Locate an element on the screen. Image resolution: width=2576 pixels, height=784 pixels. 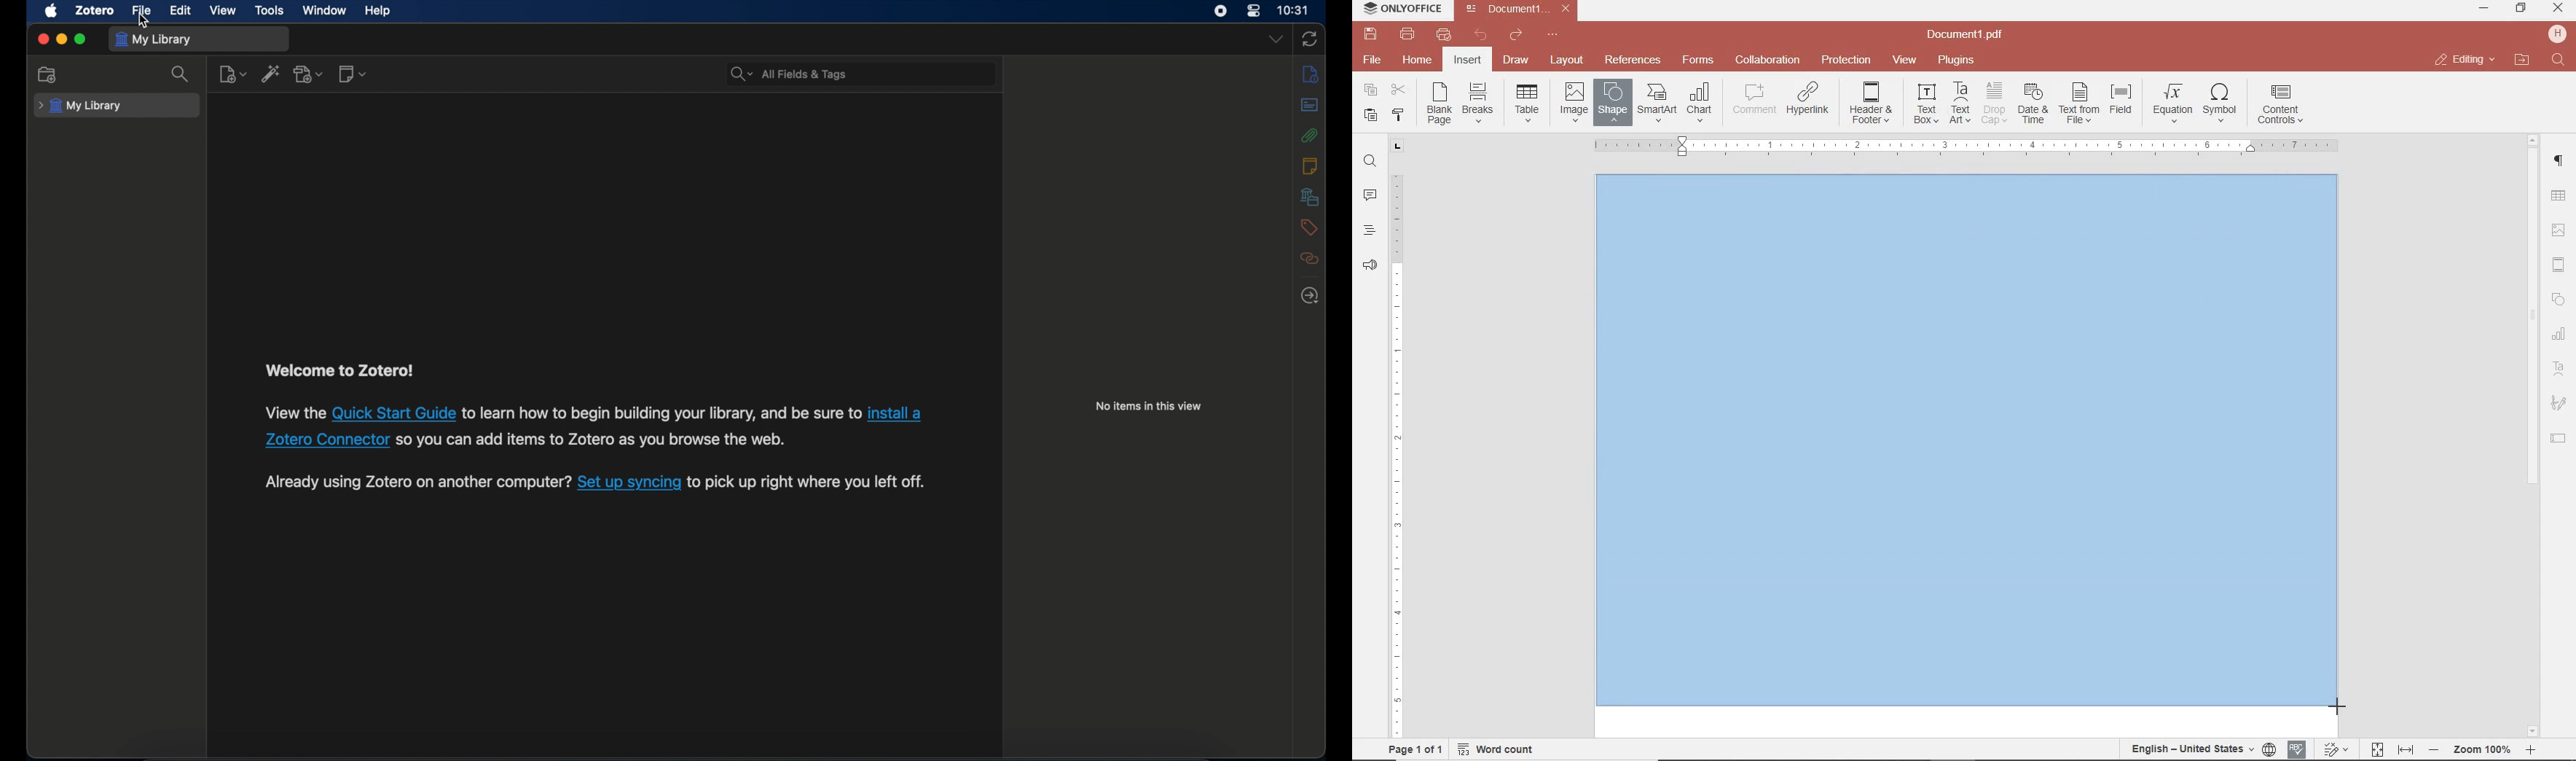
add attachment is located at coordinates (308, 73).